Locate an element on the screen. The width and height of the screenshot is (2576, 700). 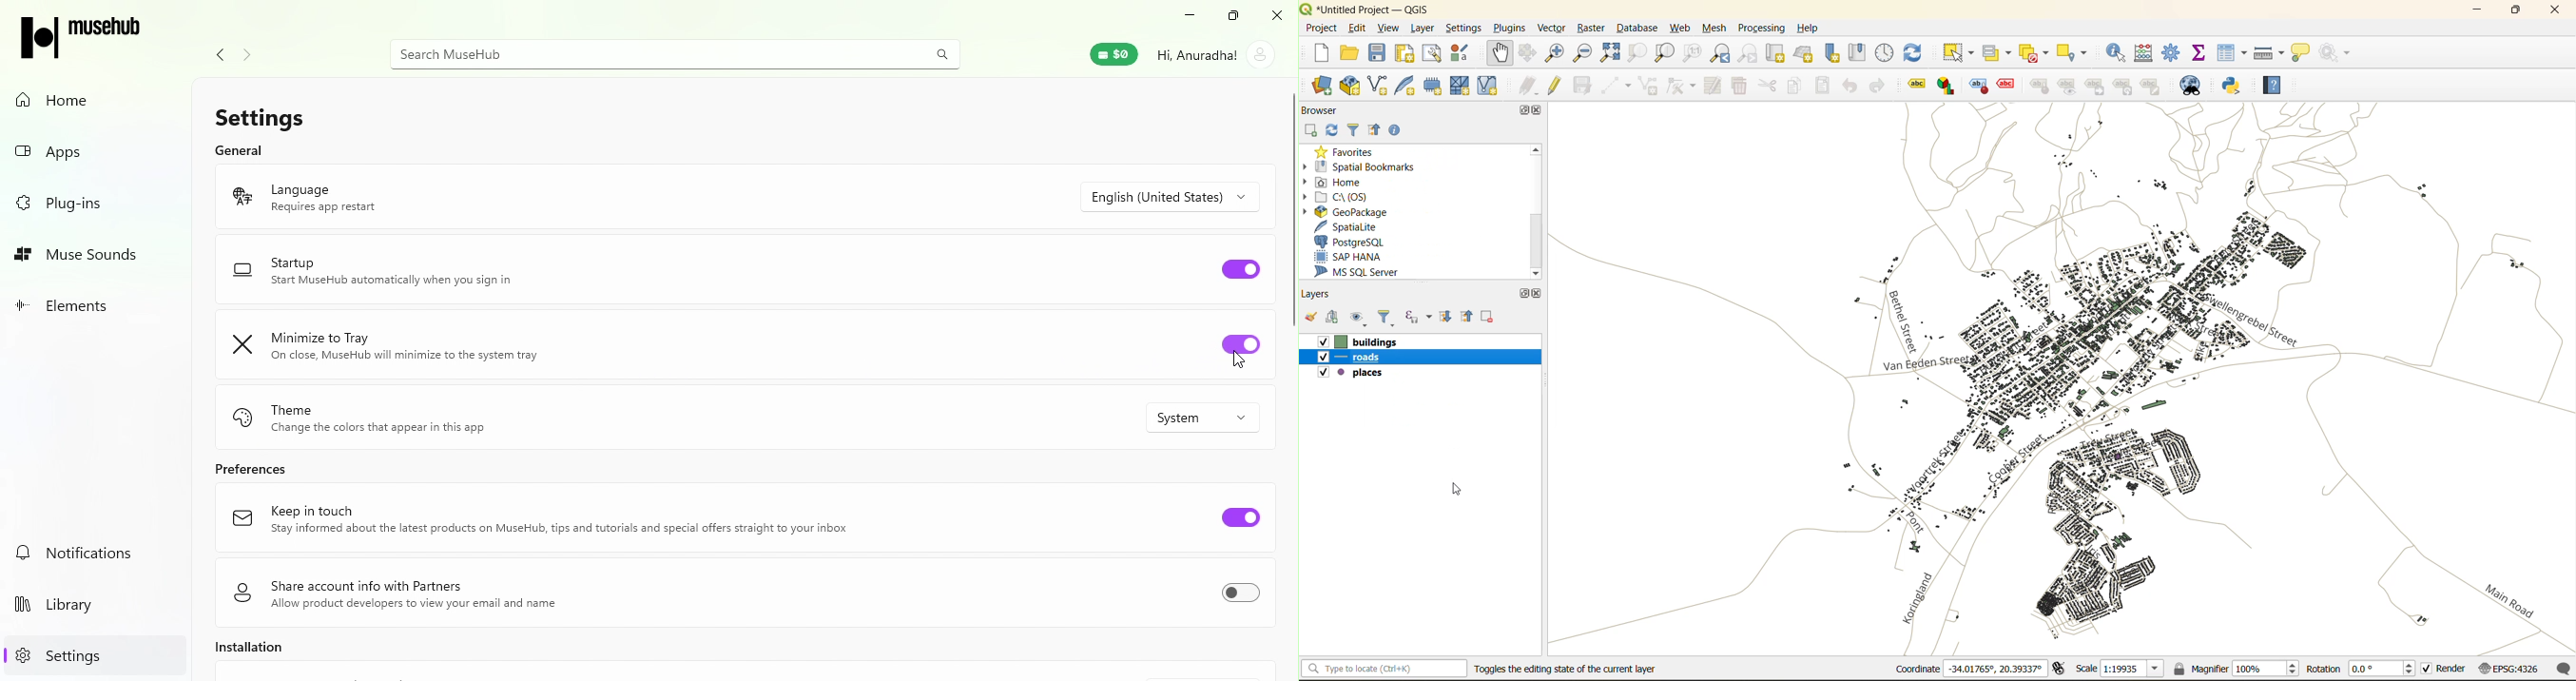
metasearch is located at coordinates (2196, 84).